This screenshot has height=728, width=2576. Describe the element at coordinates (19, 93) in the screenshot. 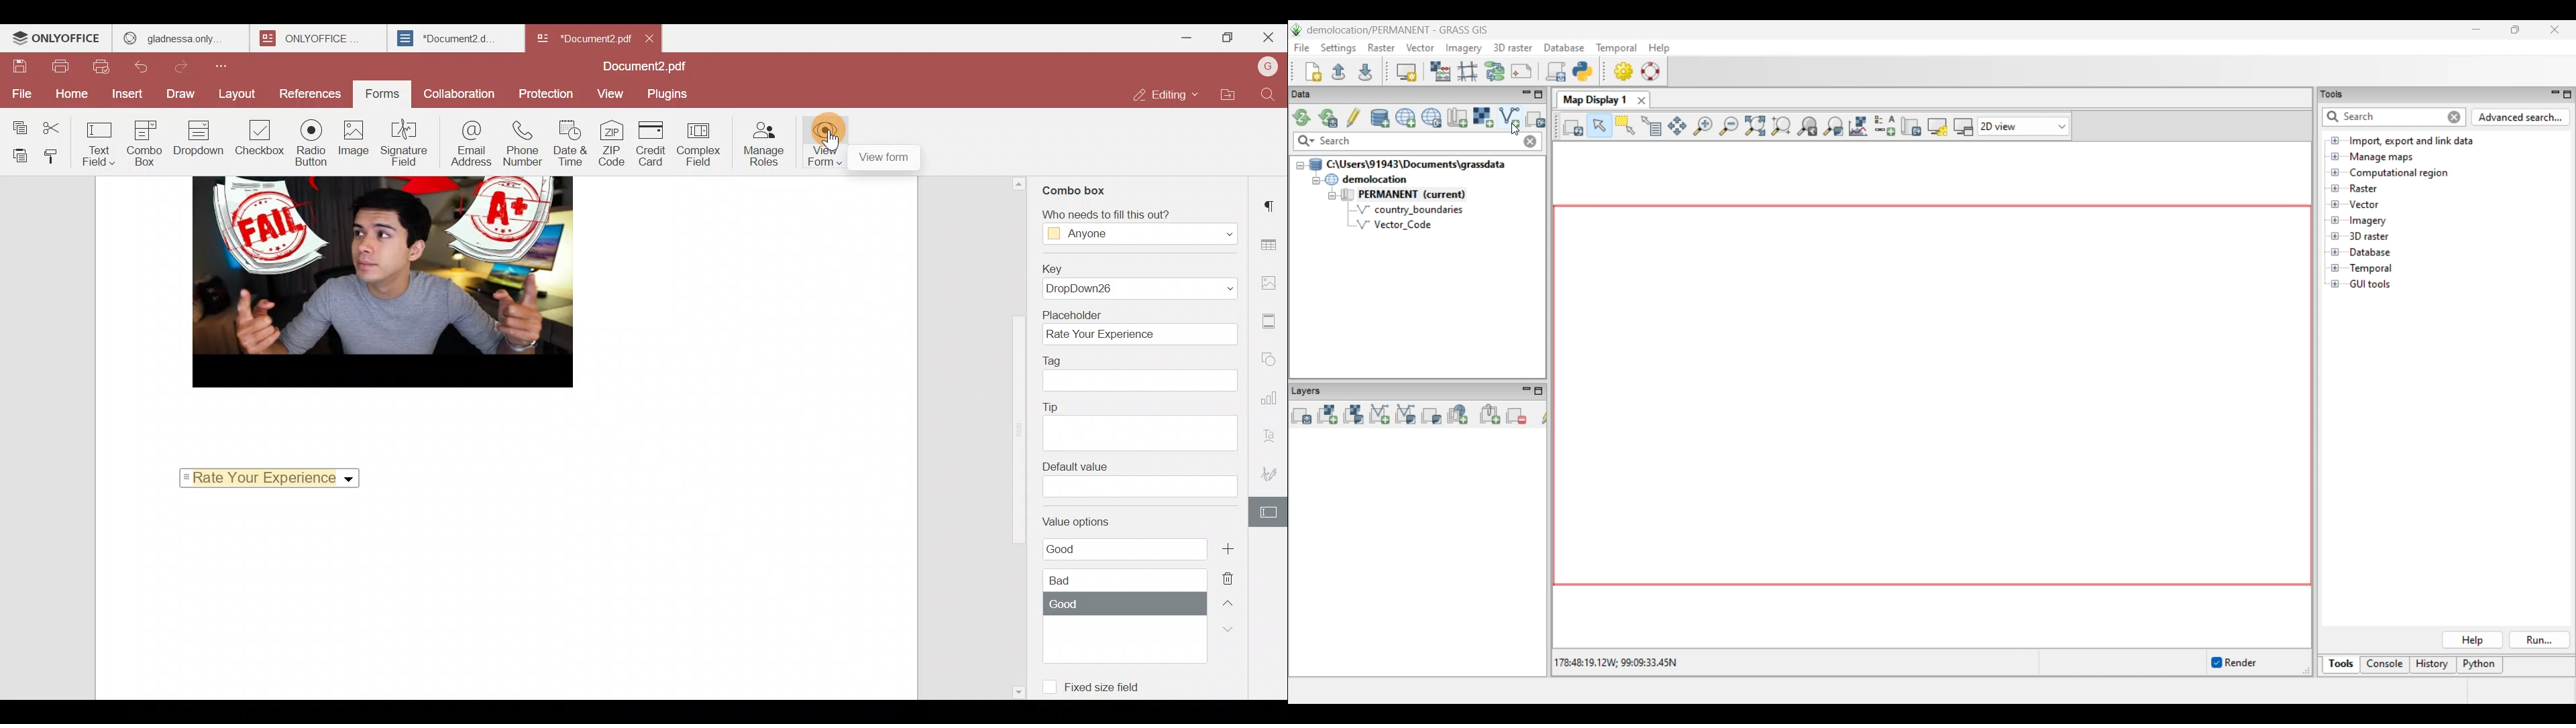

I see `File` at that location.